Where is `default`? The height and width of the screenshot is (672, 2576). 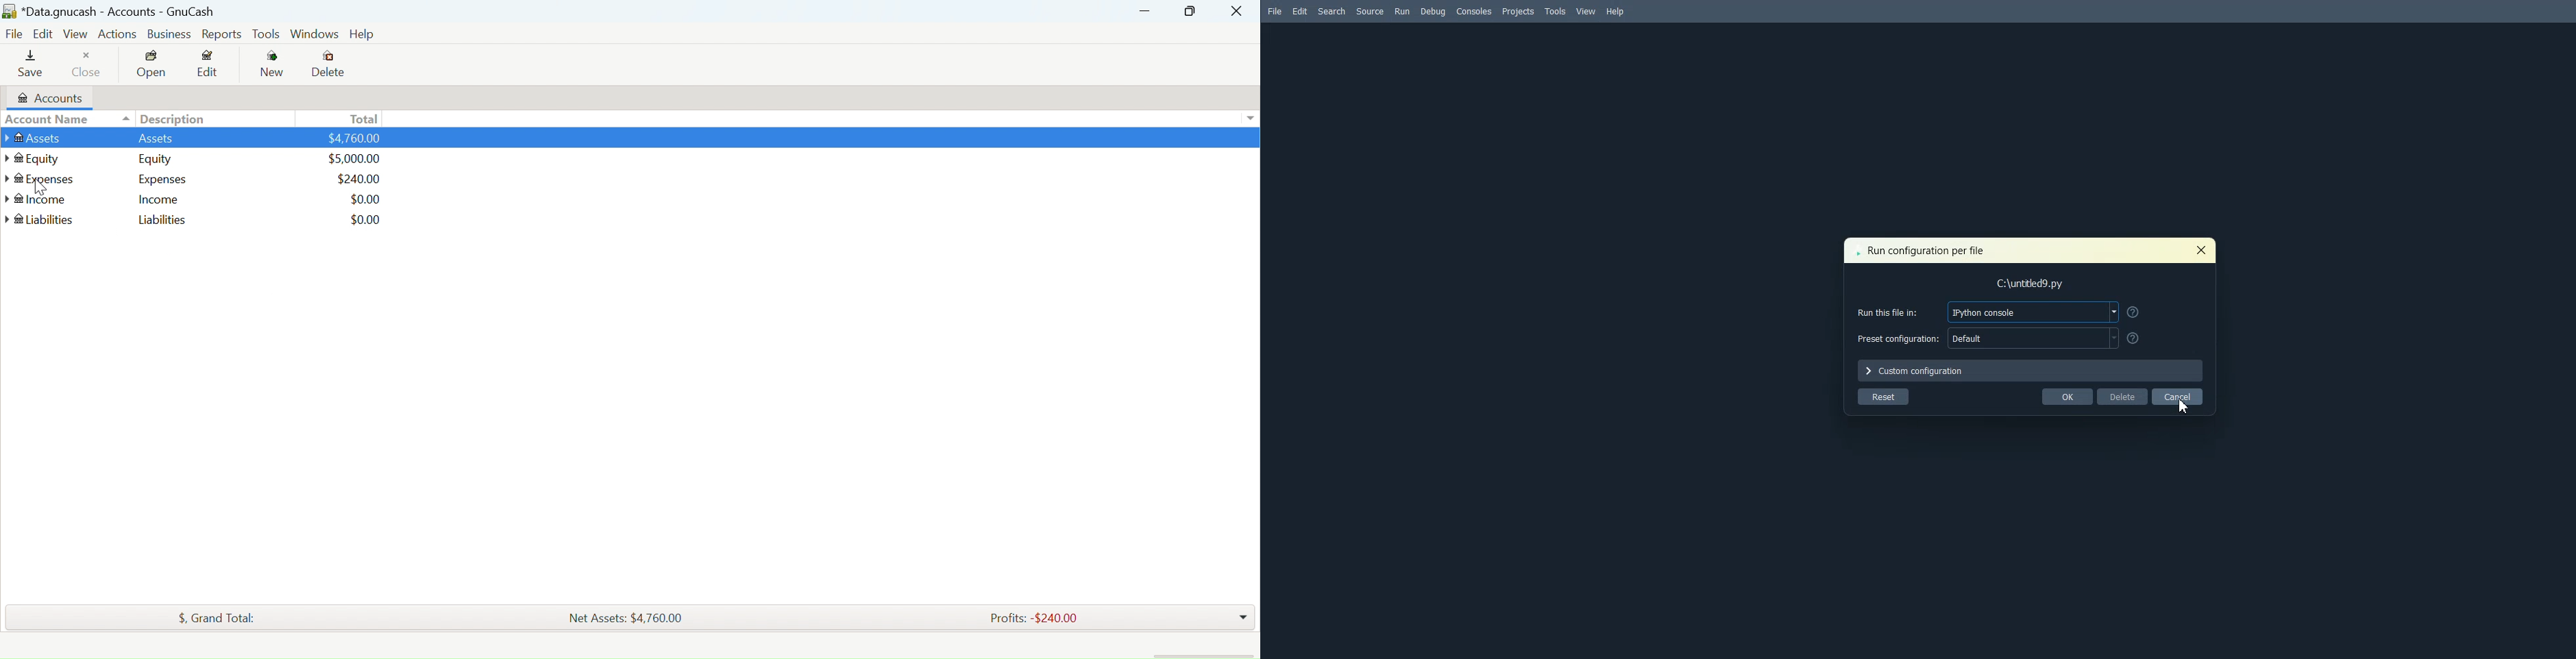 default is located at coordinates (2033, 338).